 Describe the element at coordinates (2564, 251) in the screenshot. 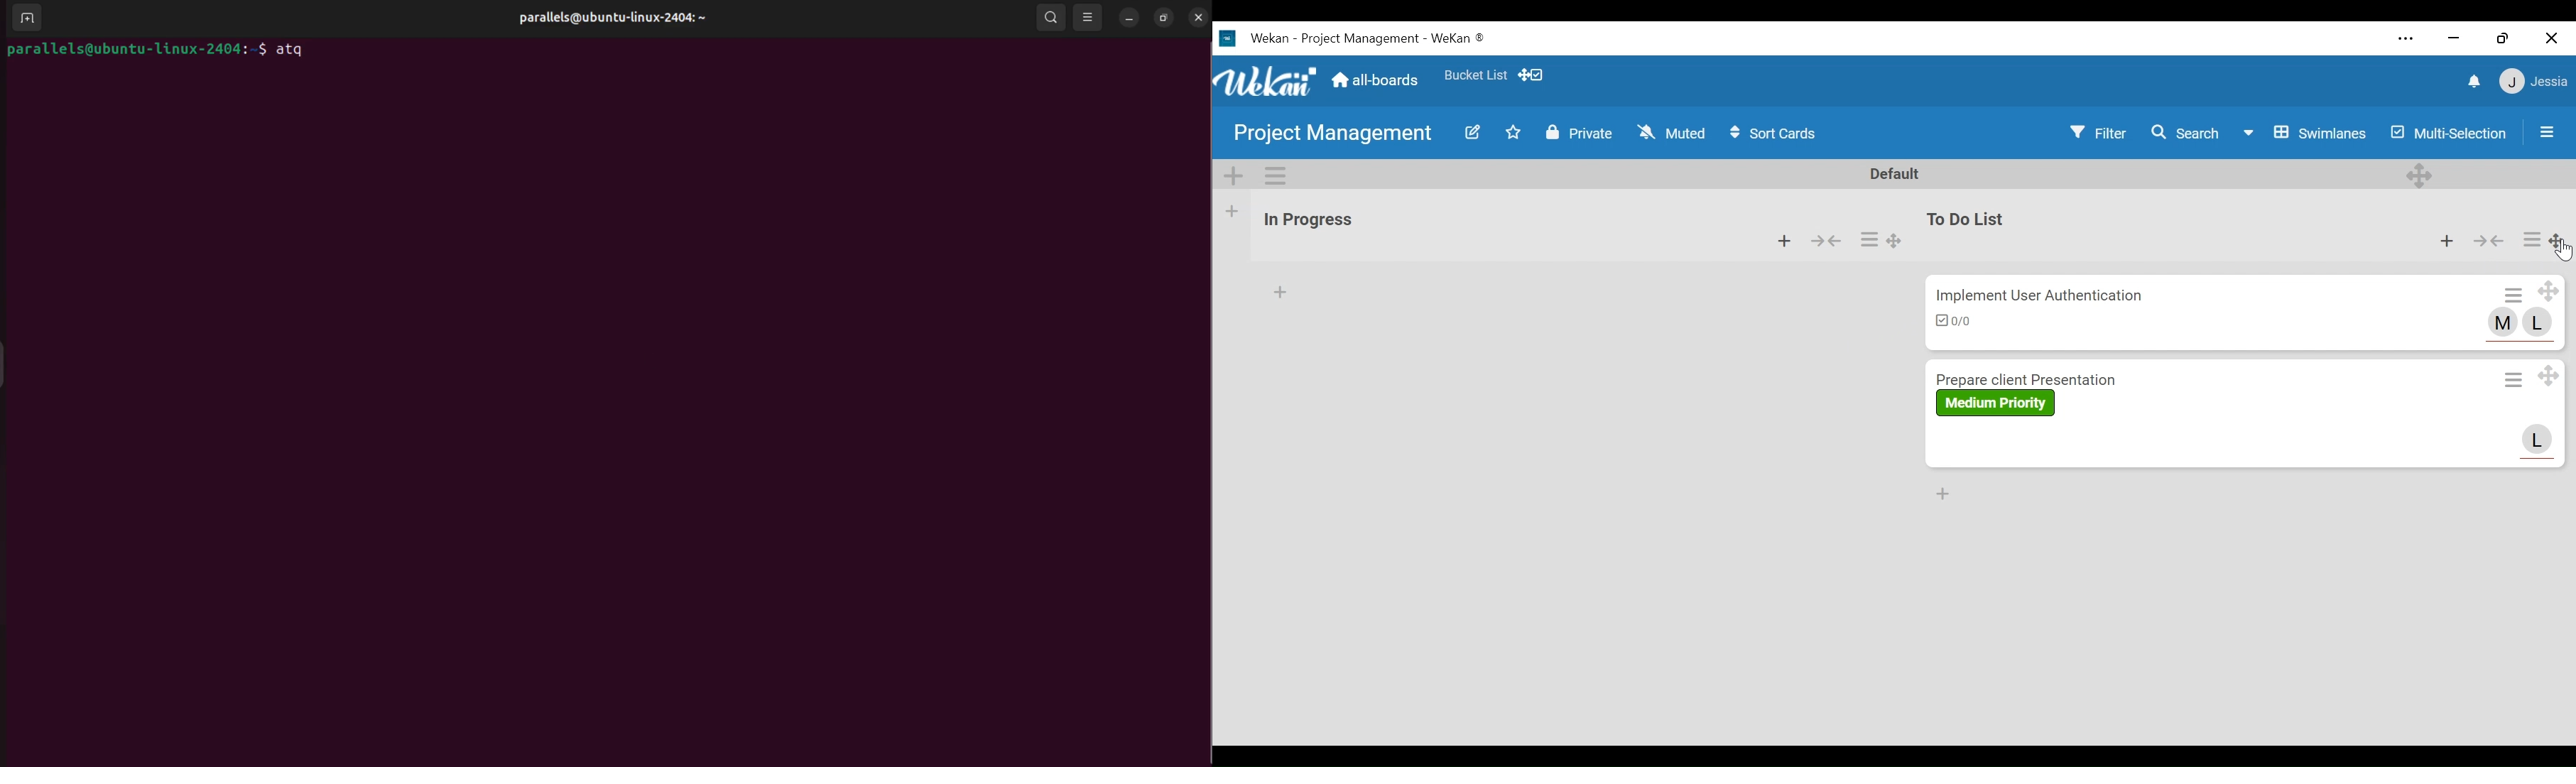

I see `Cursor` at that location.